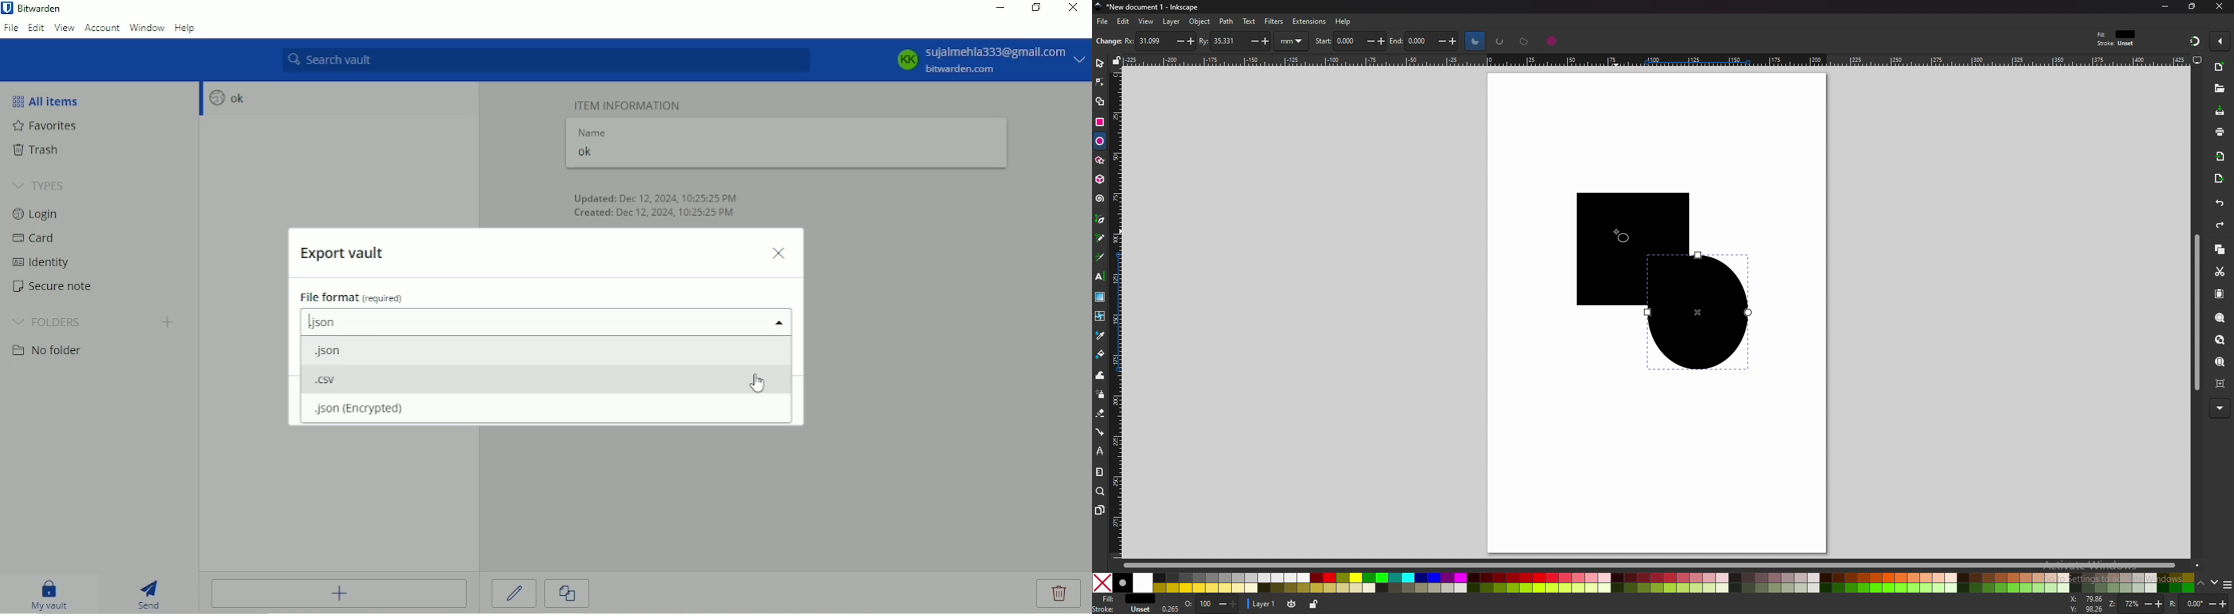 The width and height of the screenshot is (2240, 616). What do you see at coordinates (593, 145) in the screenshot?
I see `Name ok` at bounding box center [593, 145].